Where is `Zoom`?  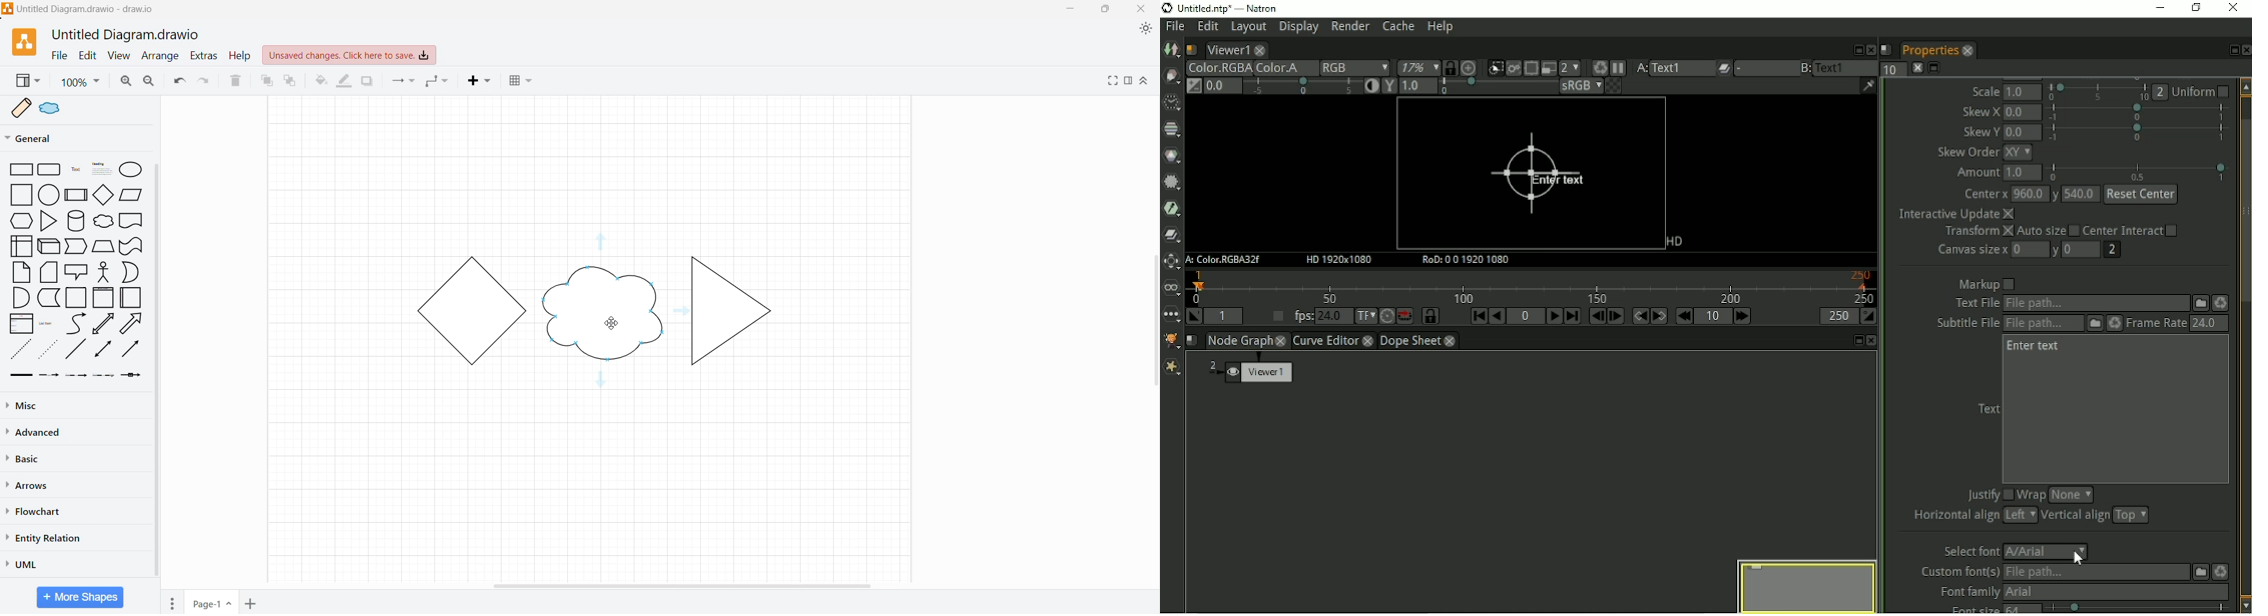
Zoom is located at coordinates (81, 82).